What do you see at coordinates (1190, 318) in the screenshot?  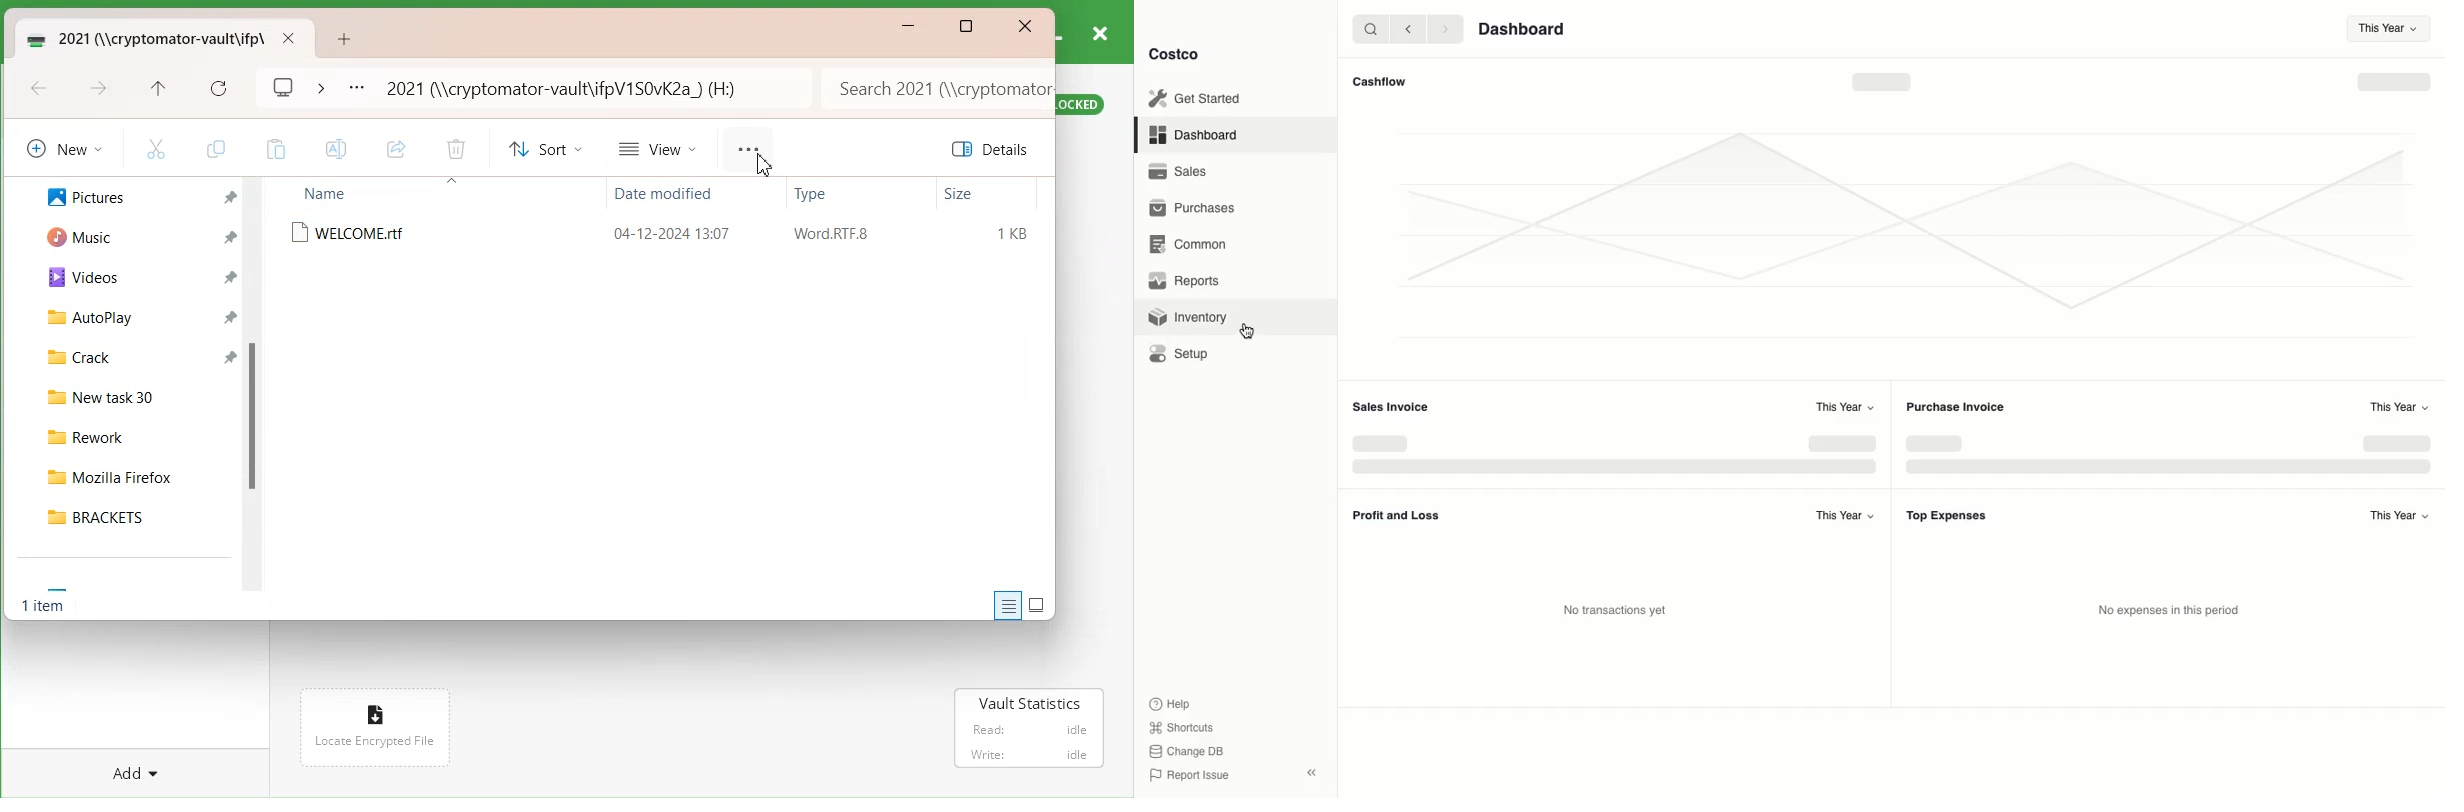 I see `Inventory` at bounding box center [1190, 318].